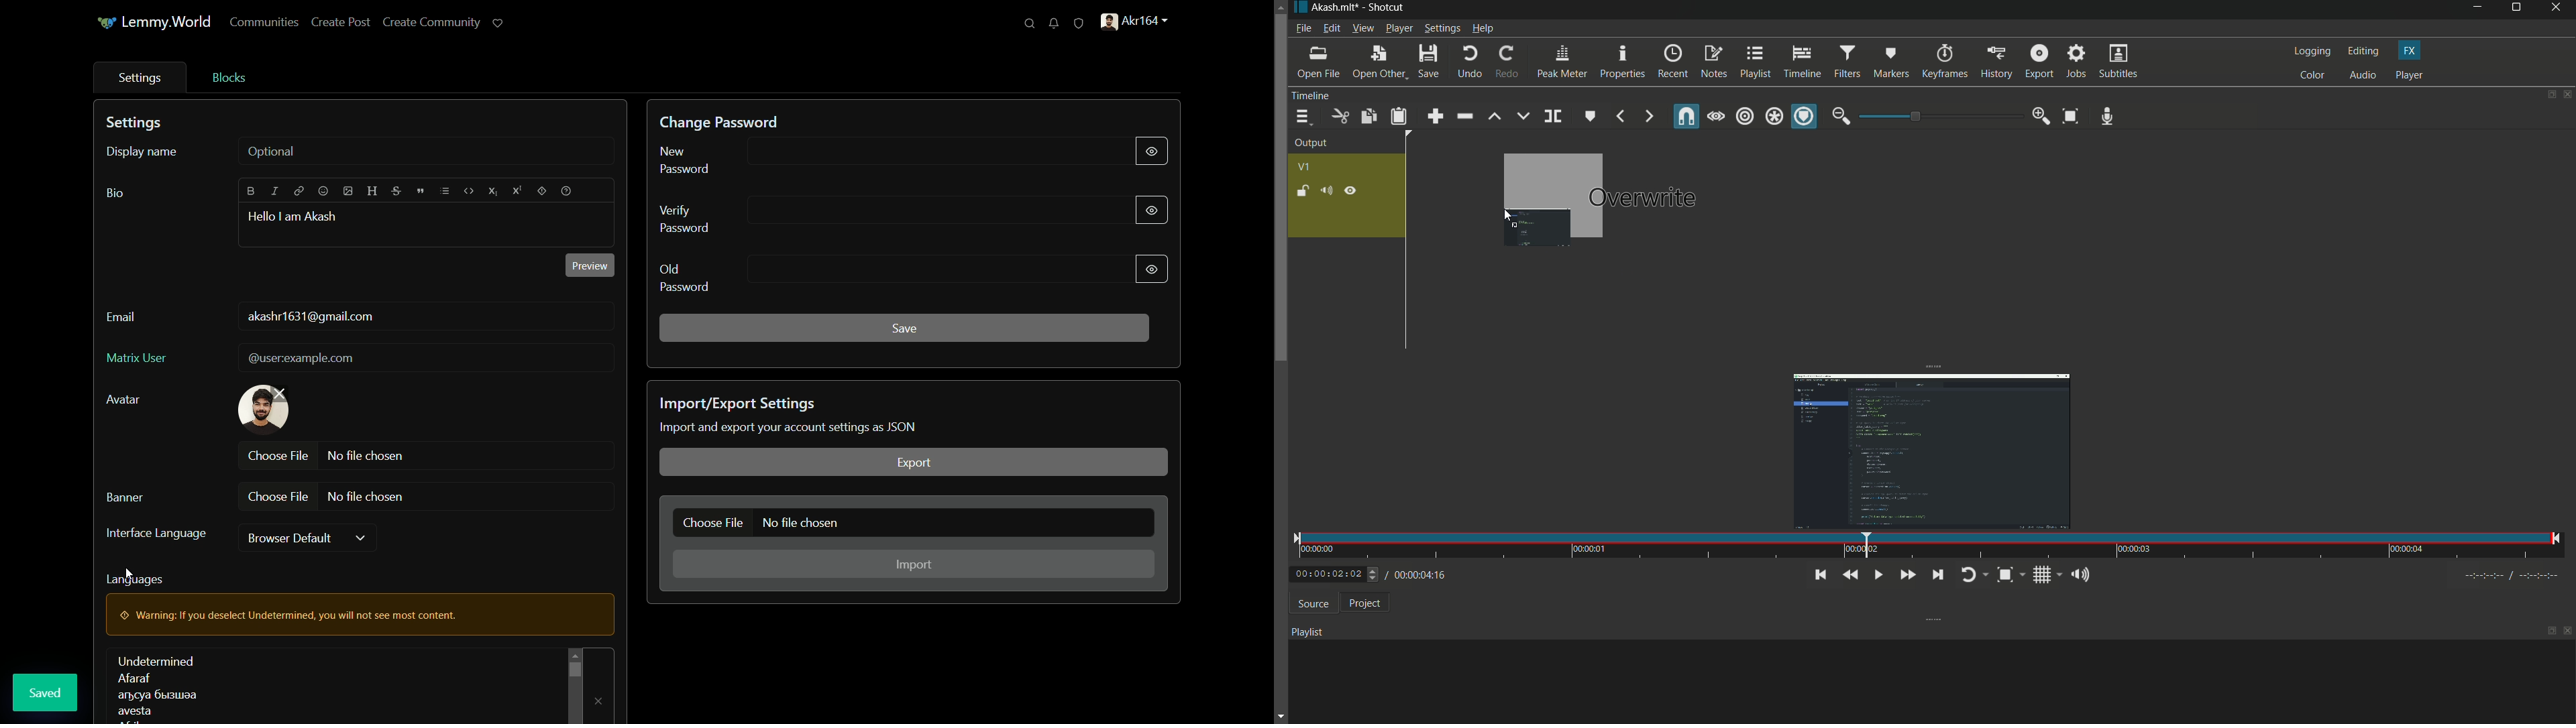  I want to click on project, so click(1362, 603).